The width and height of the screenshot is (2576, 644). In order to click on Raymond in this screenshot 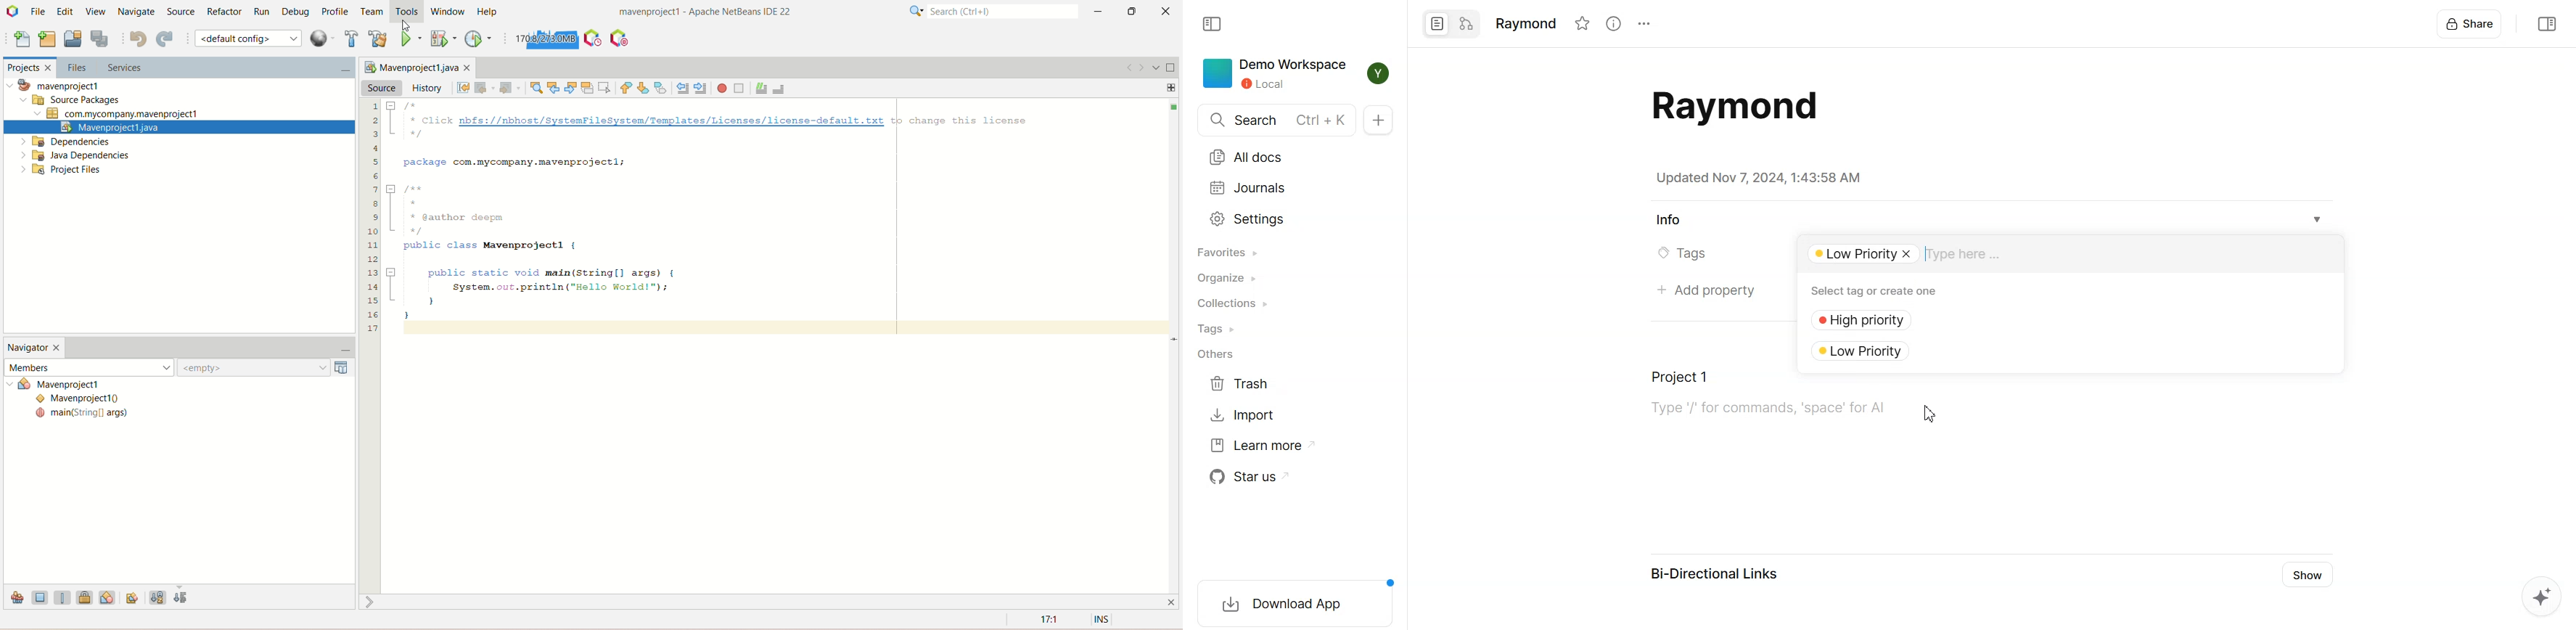, I will do `click(1525, 22)`.